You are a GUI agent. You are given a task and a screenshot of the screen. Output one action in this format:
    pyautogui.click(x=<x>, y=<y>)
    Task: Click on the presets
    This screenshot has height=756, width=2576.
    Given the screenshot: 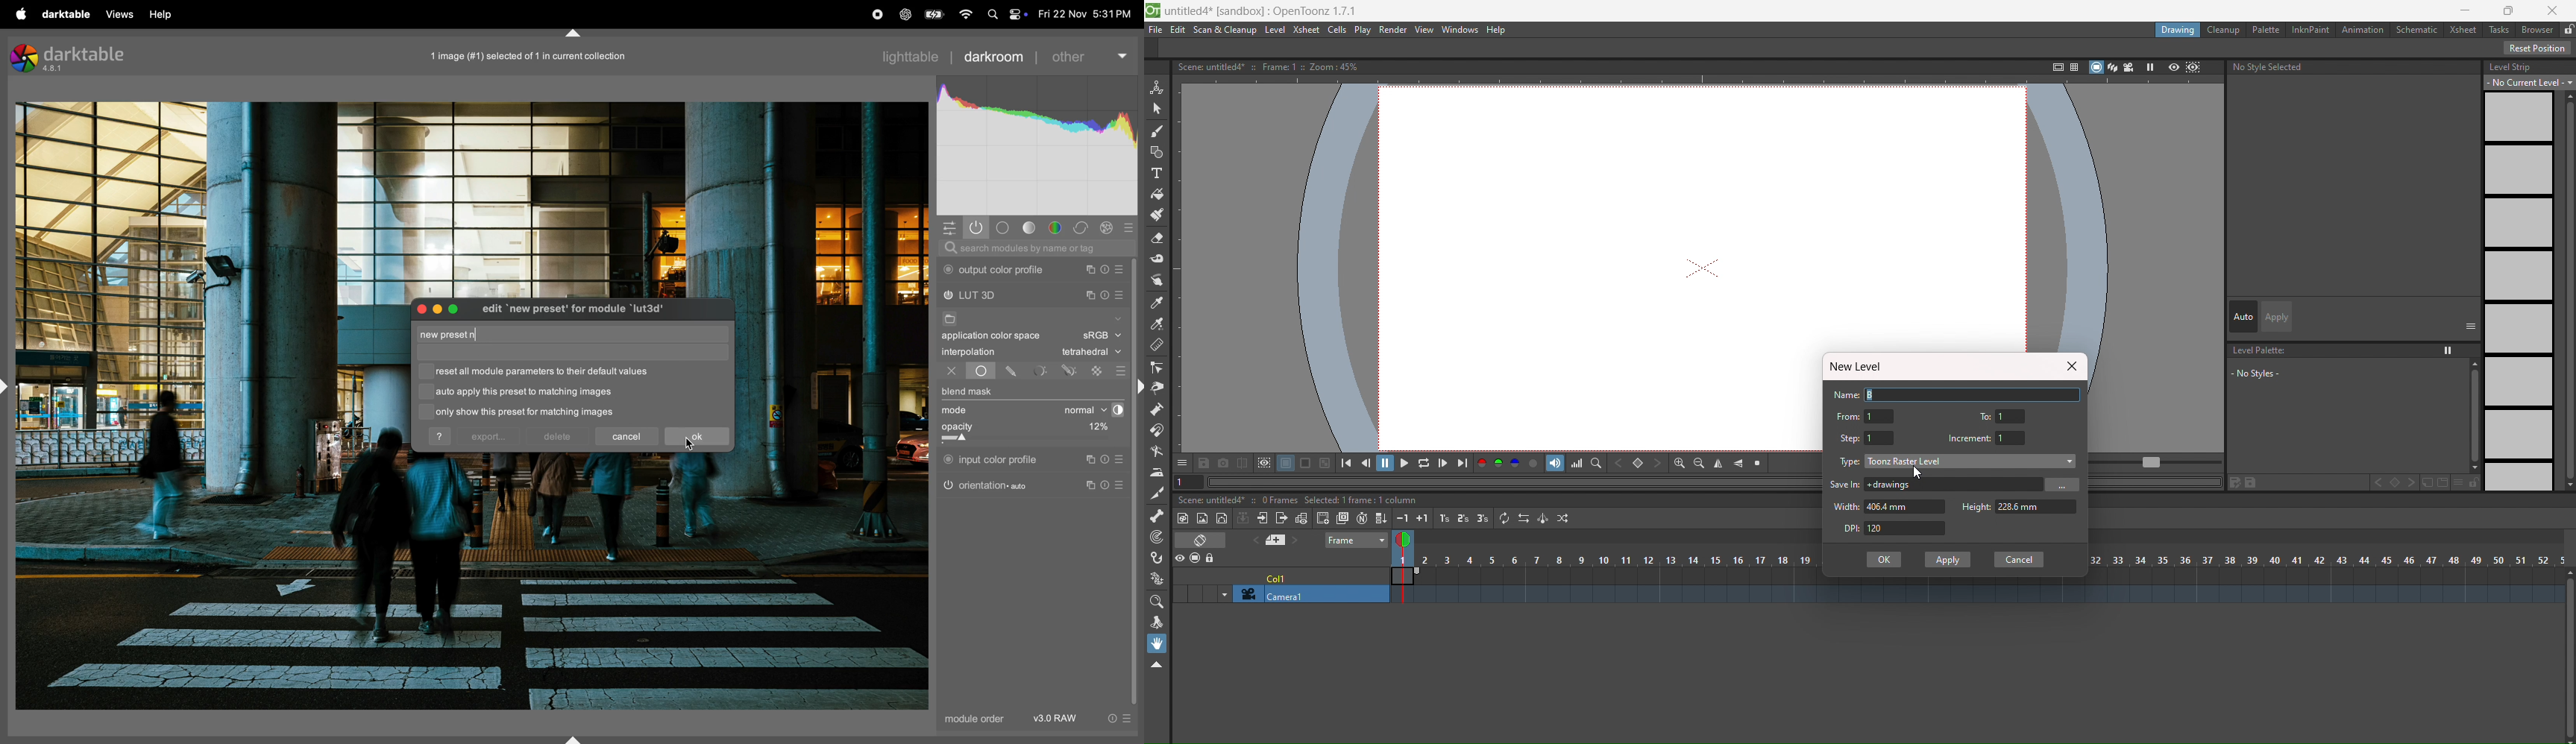 What is the action you would take?
    pyautogui.click(x=1121, y=297)
    